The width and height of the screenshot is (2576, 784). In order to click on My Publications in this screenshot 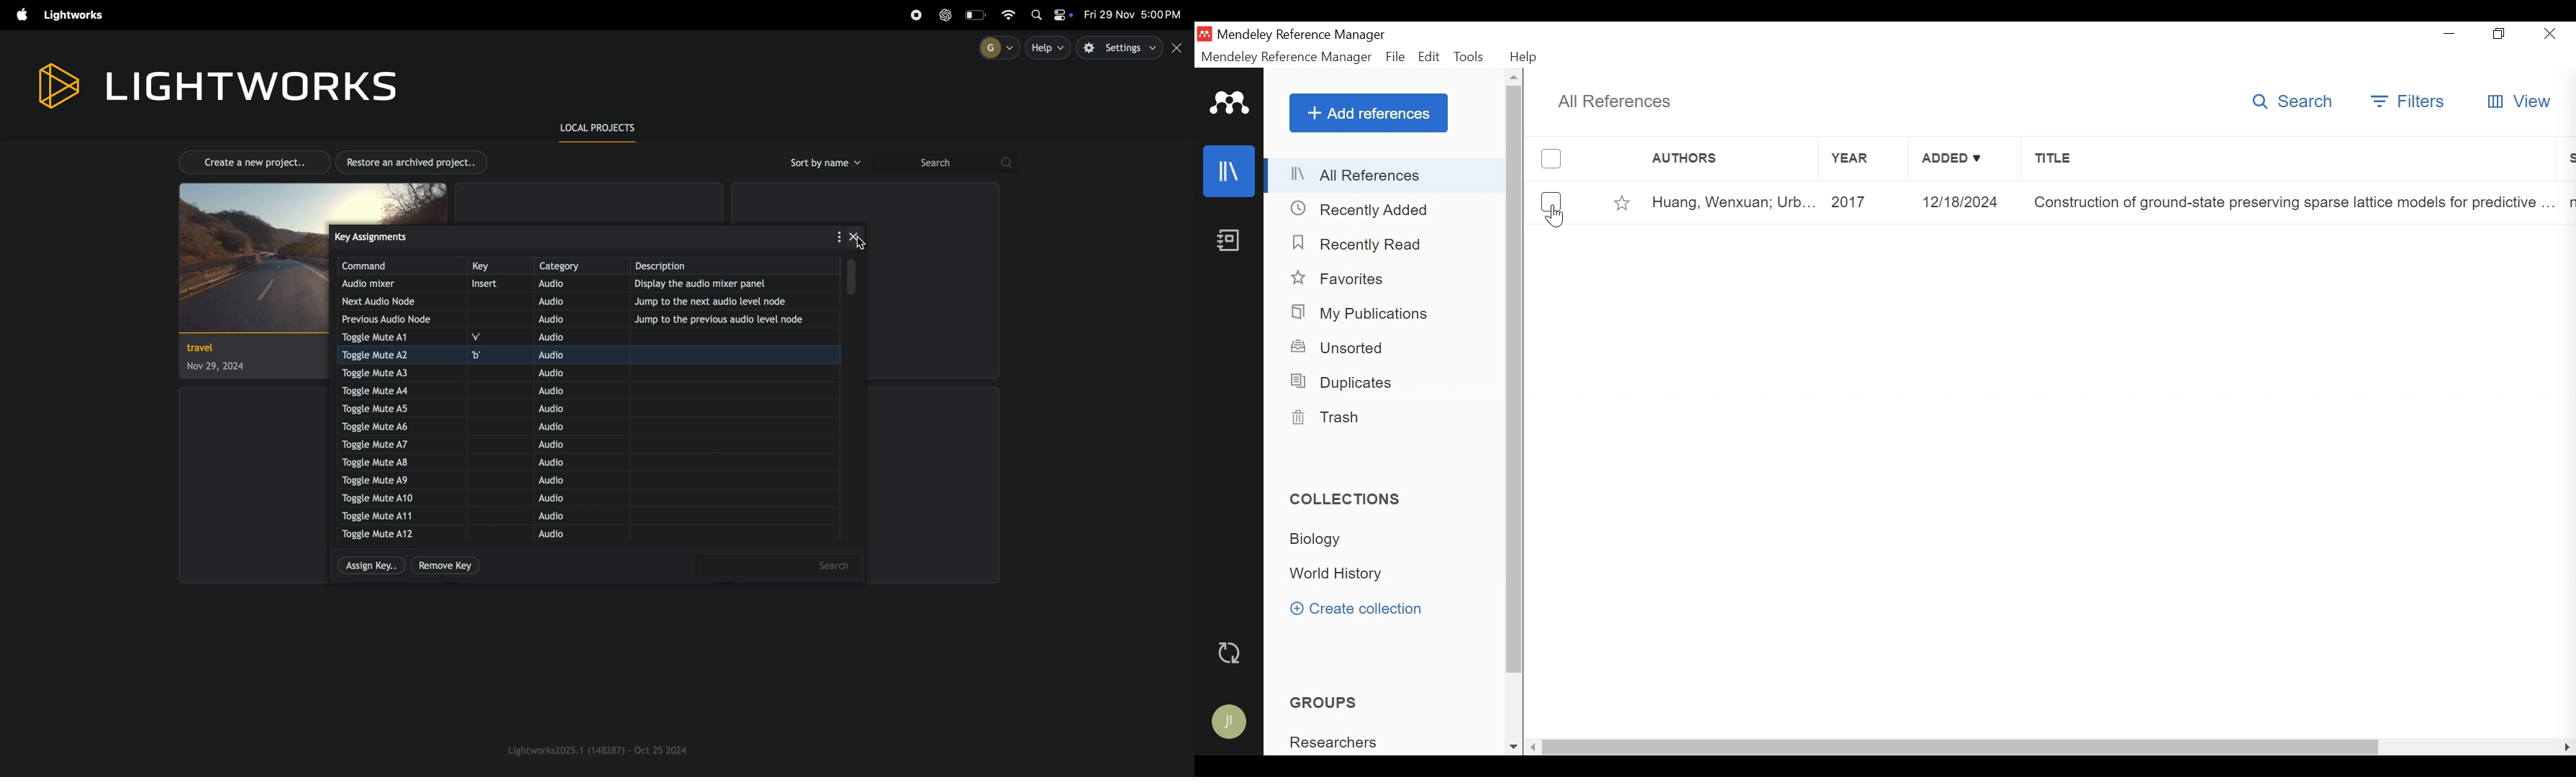, I will do `click(1364, 314)`.